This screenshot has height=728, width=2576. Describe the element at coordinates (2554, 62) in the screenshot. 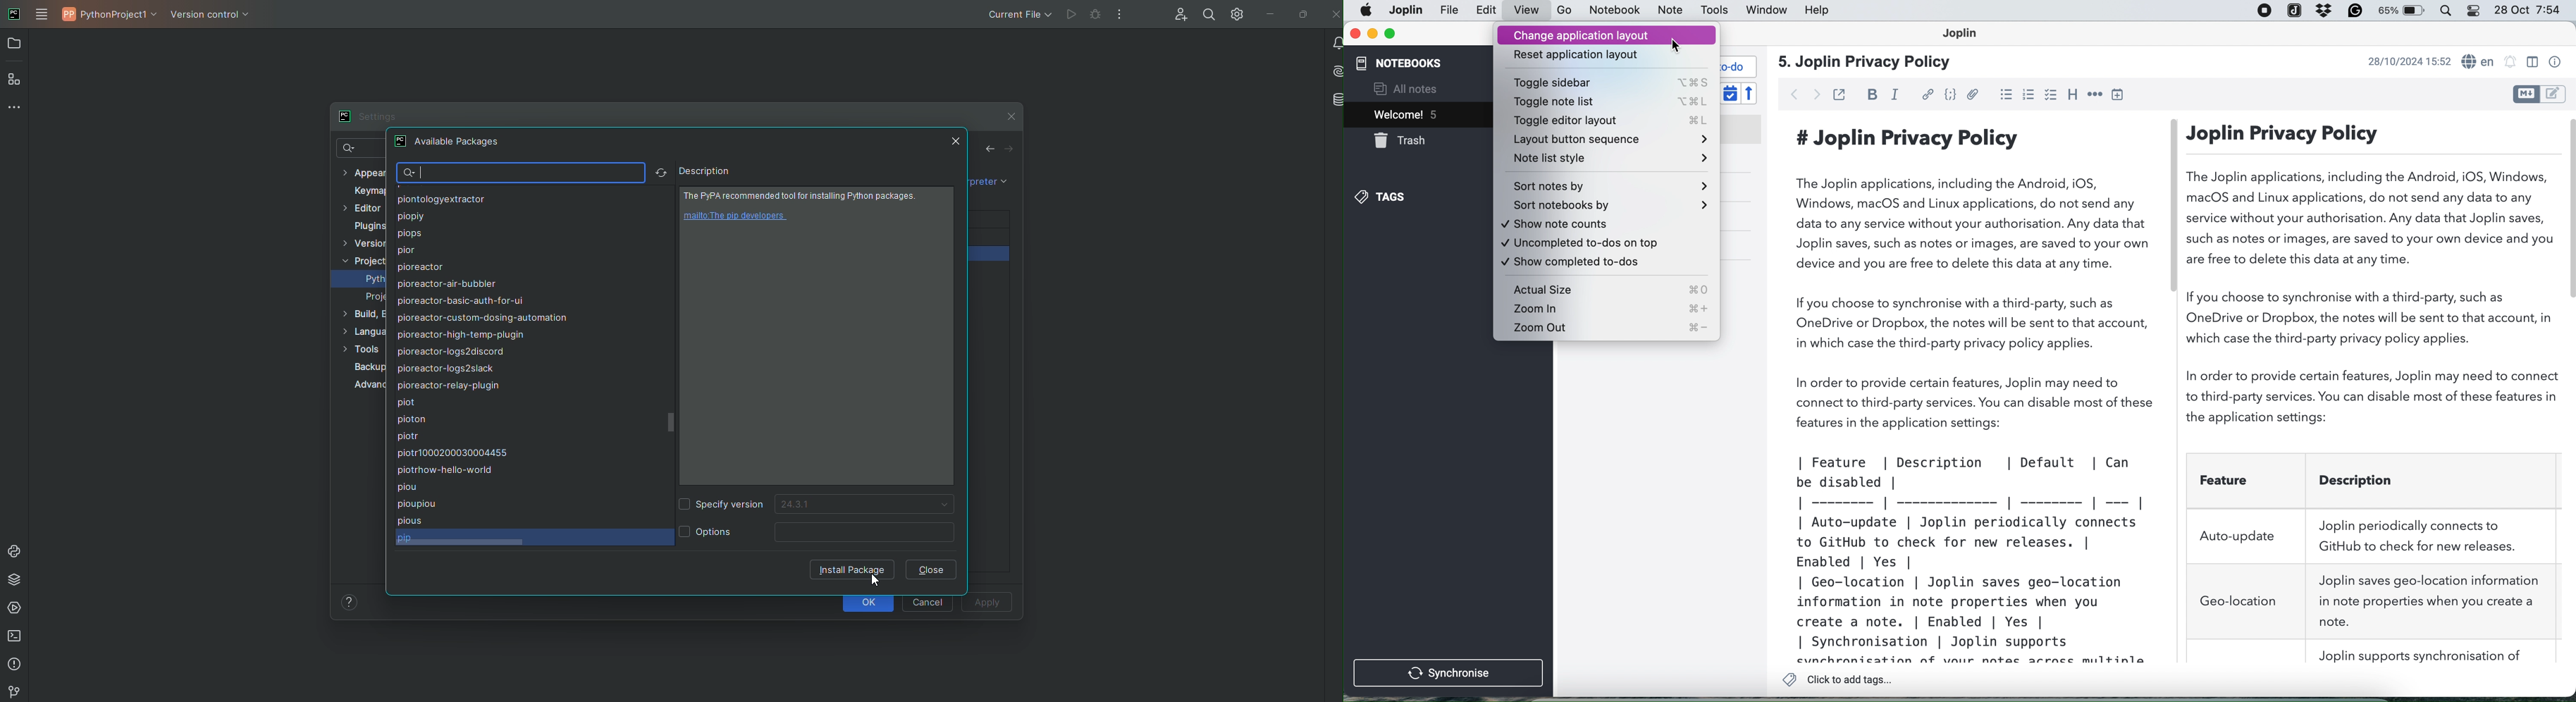

I see `note properties` at that location.